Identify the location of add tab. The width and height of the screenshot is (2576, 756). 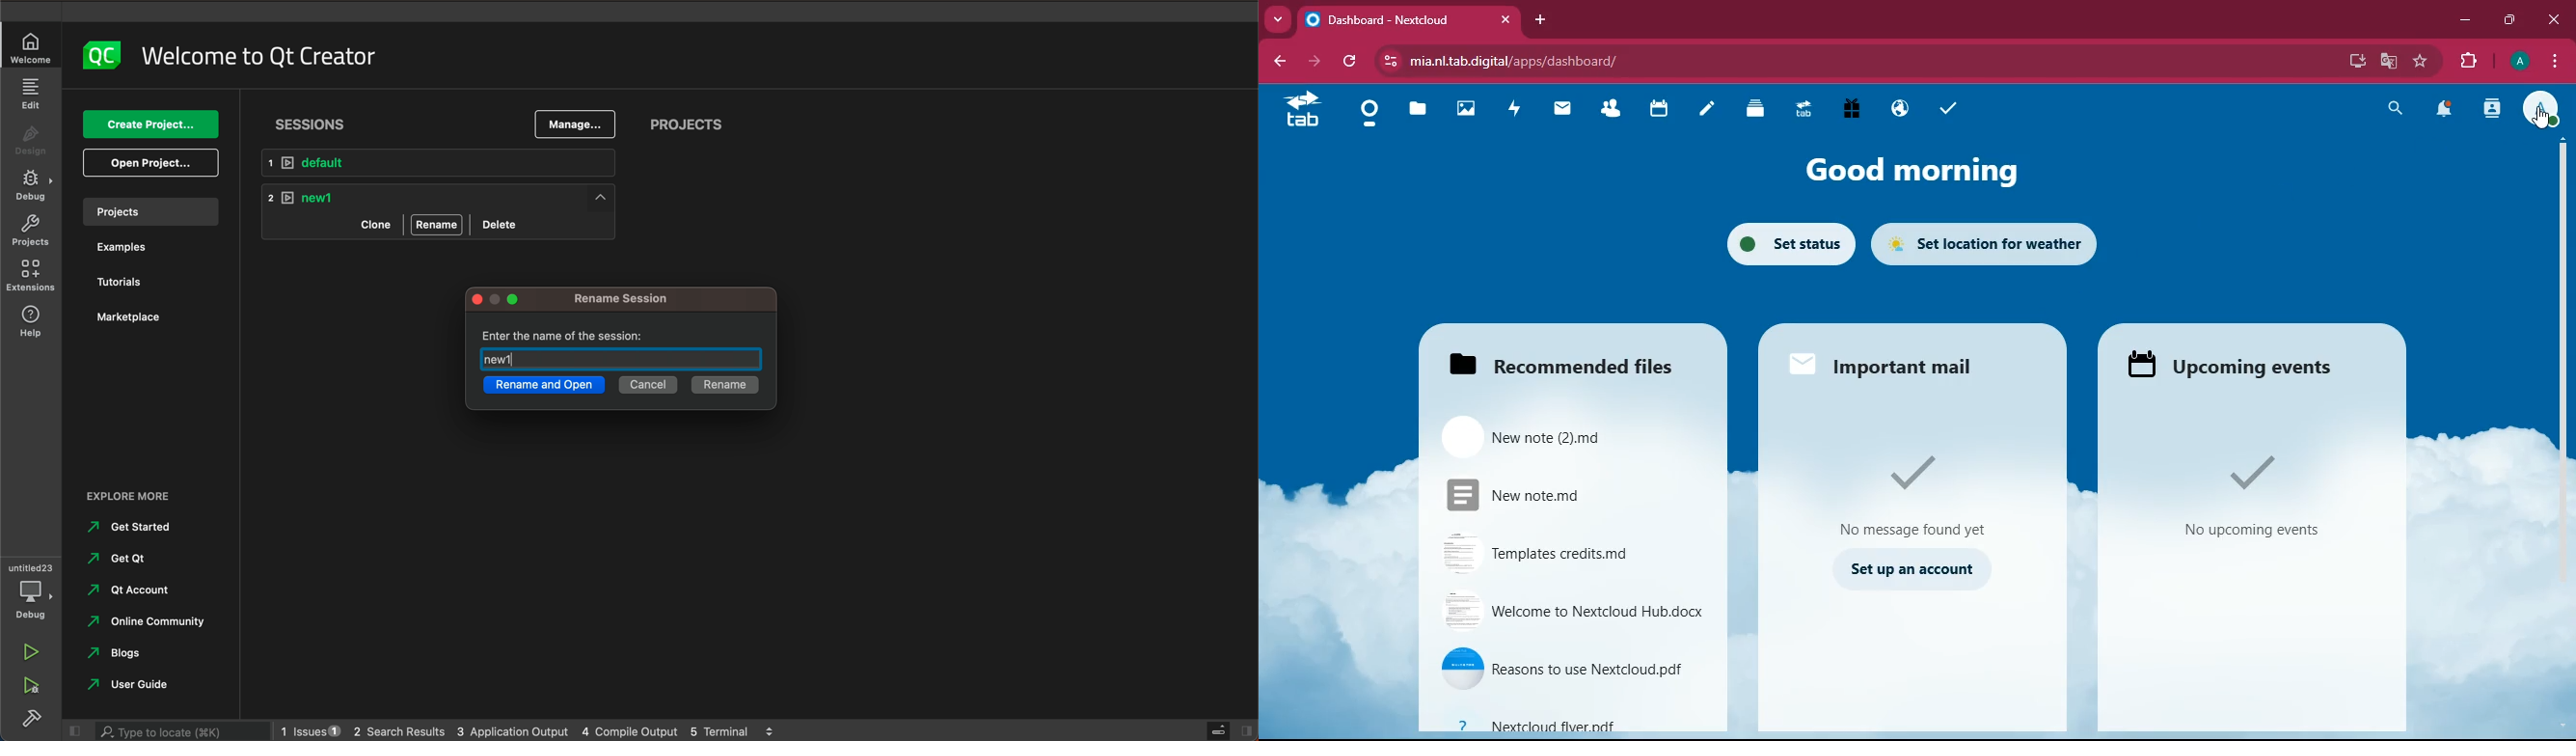
(1540, 20).